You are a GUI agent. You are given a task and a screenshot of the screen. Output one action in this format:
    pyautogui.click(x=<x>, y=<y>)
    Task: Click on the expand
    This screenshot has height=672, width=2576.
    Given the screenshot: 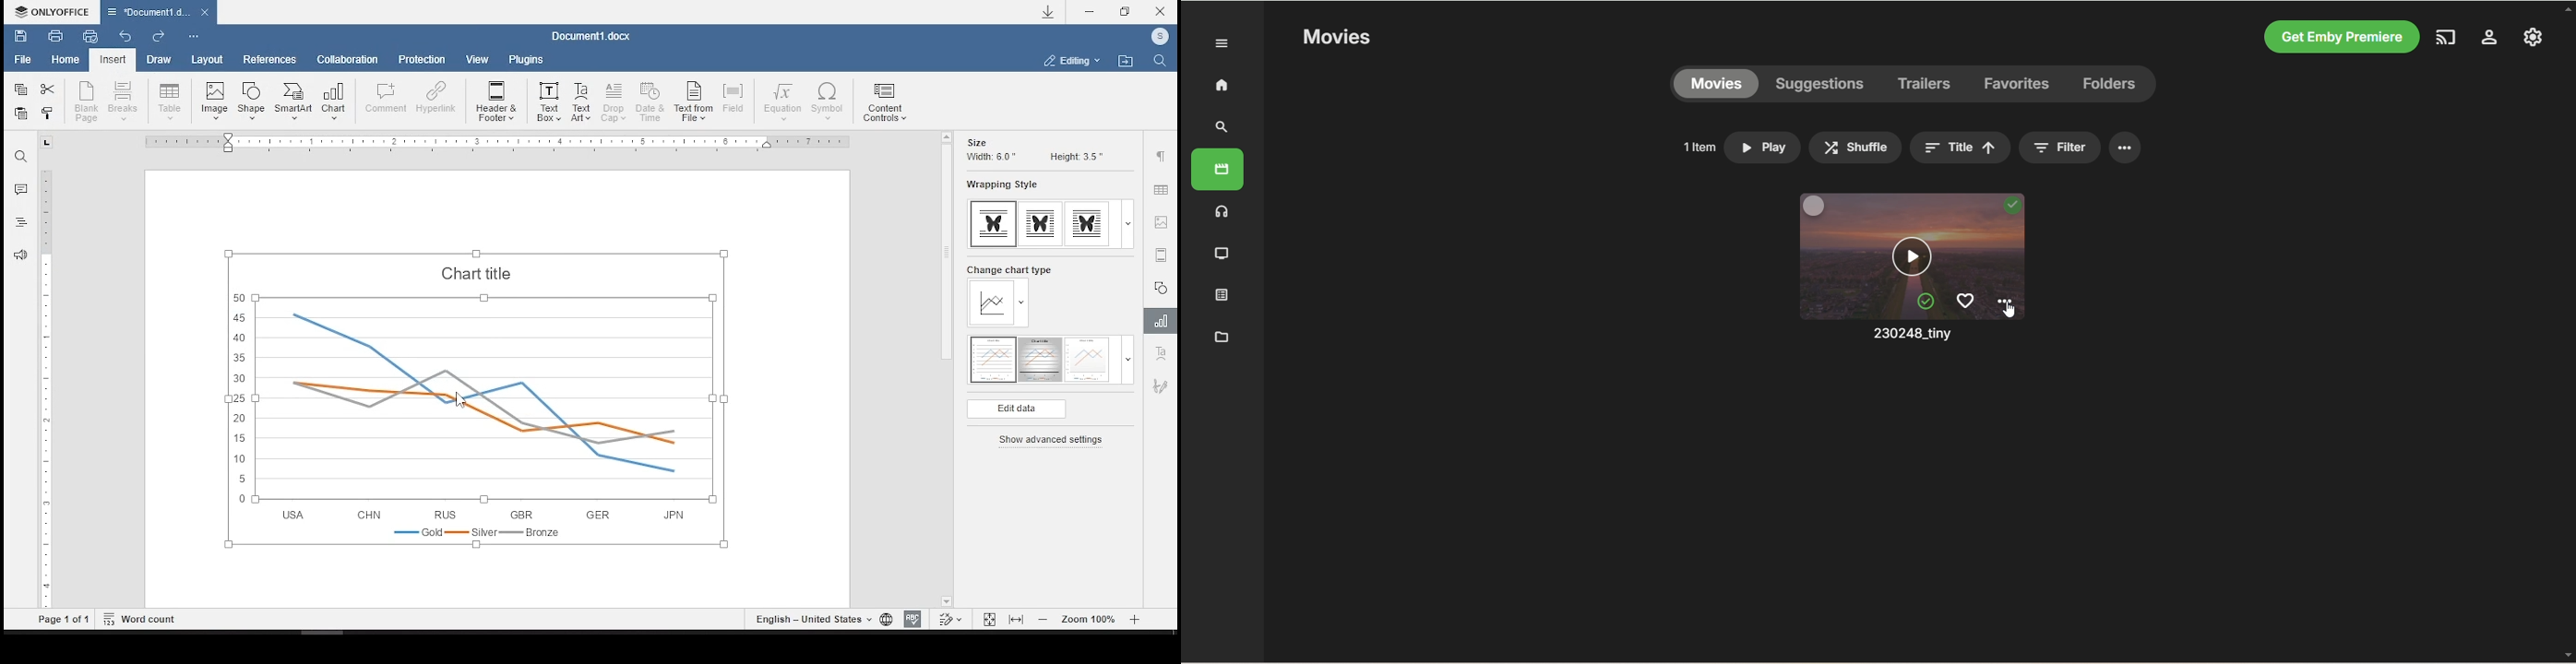 What is the action you would take?
    pyautogui.click(x=1127, y=225)
    